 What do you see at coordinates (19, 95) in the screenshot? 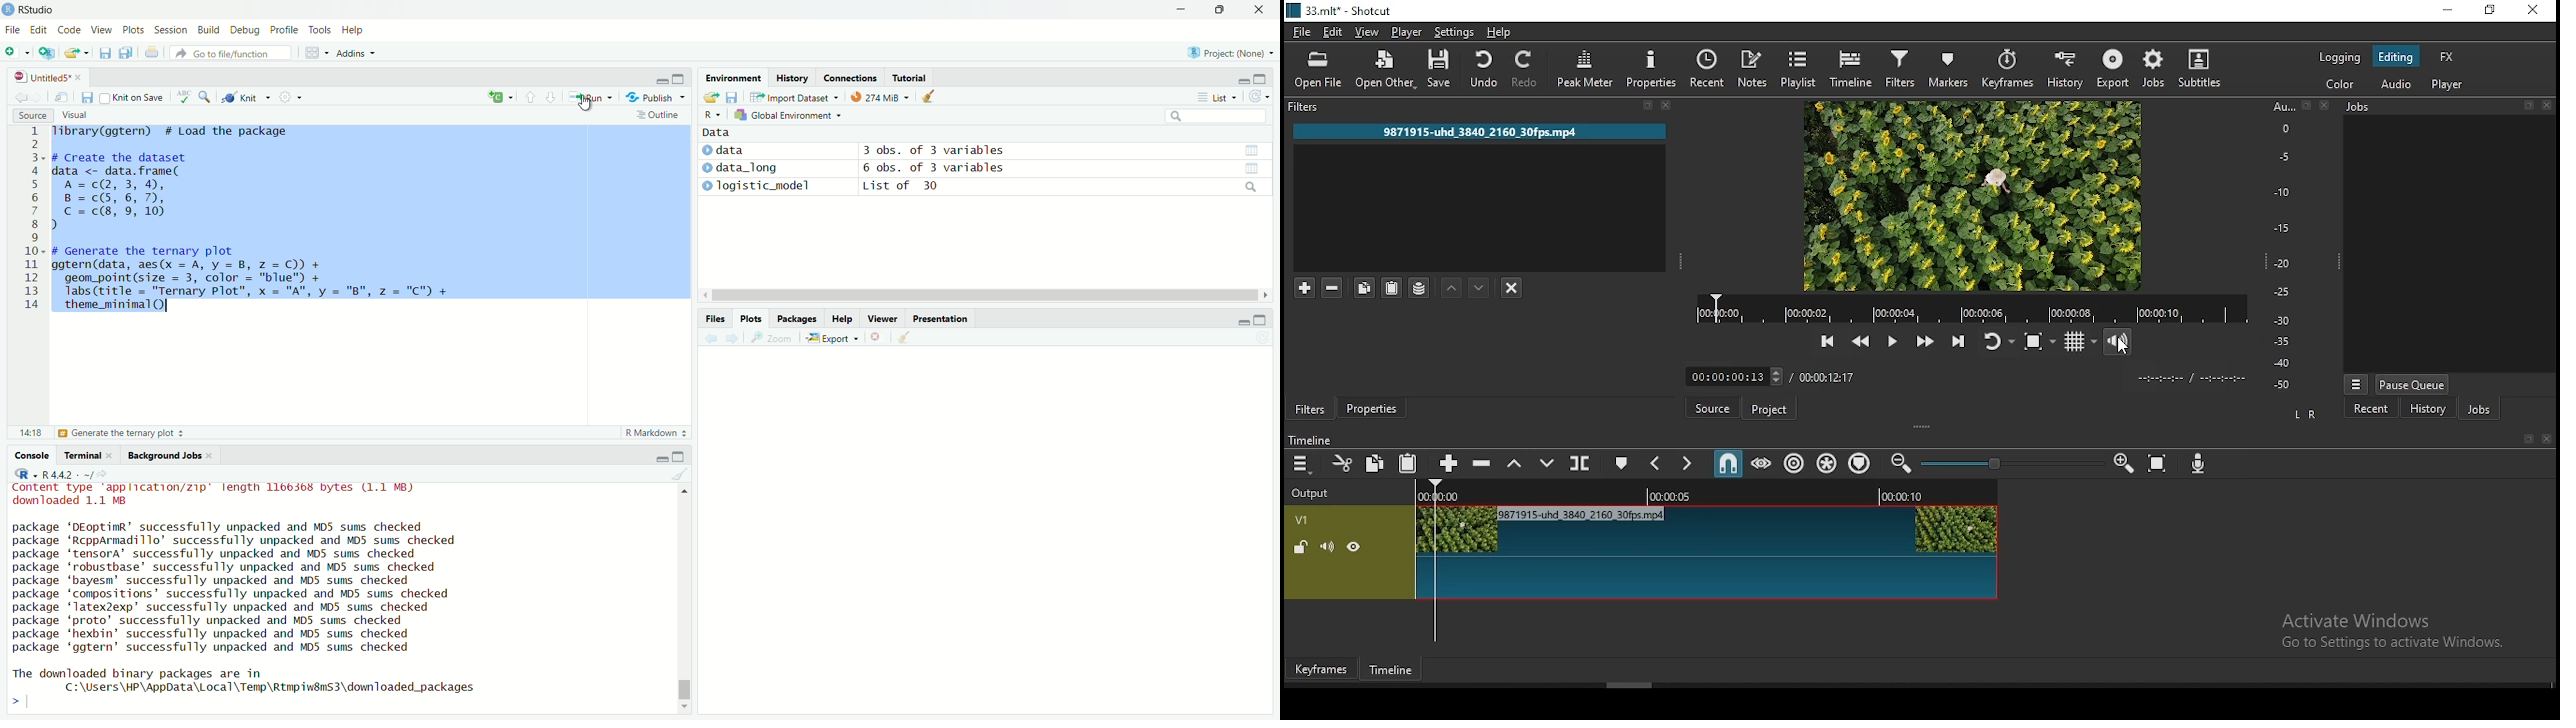
I see `back` at bounding box center [19, 95].